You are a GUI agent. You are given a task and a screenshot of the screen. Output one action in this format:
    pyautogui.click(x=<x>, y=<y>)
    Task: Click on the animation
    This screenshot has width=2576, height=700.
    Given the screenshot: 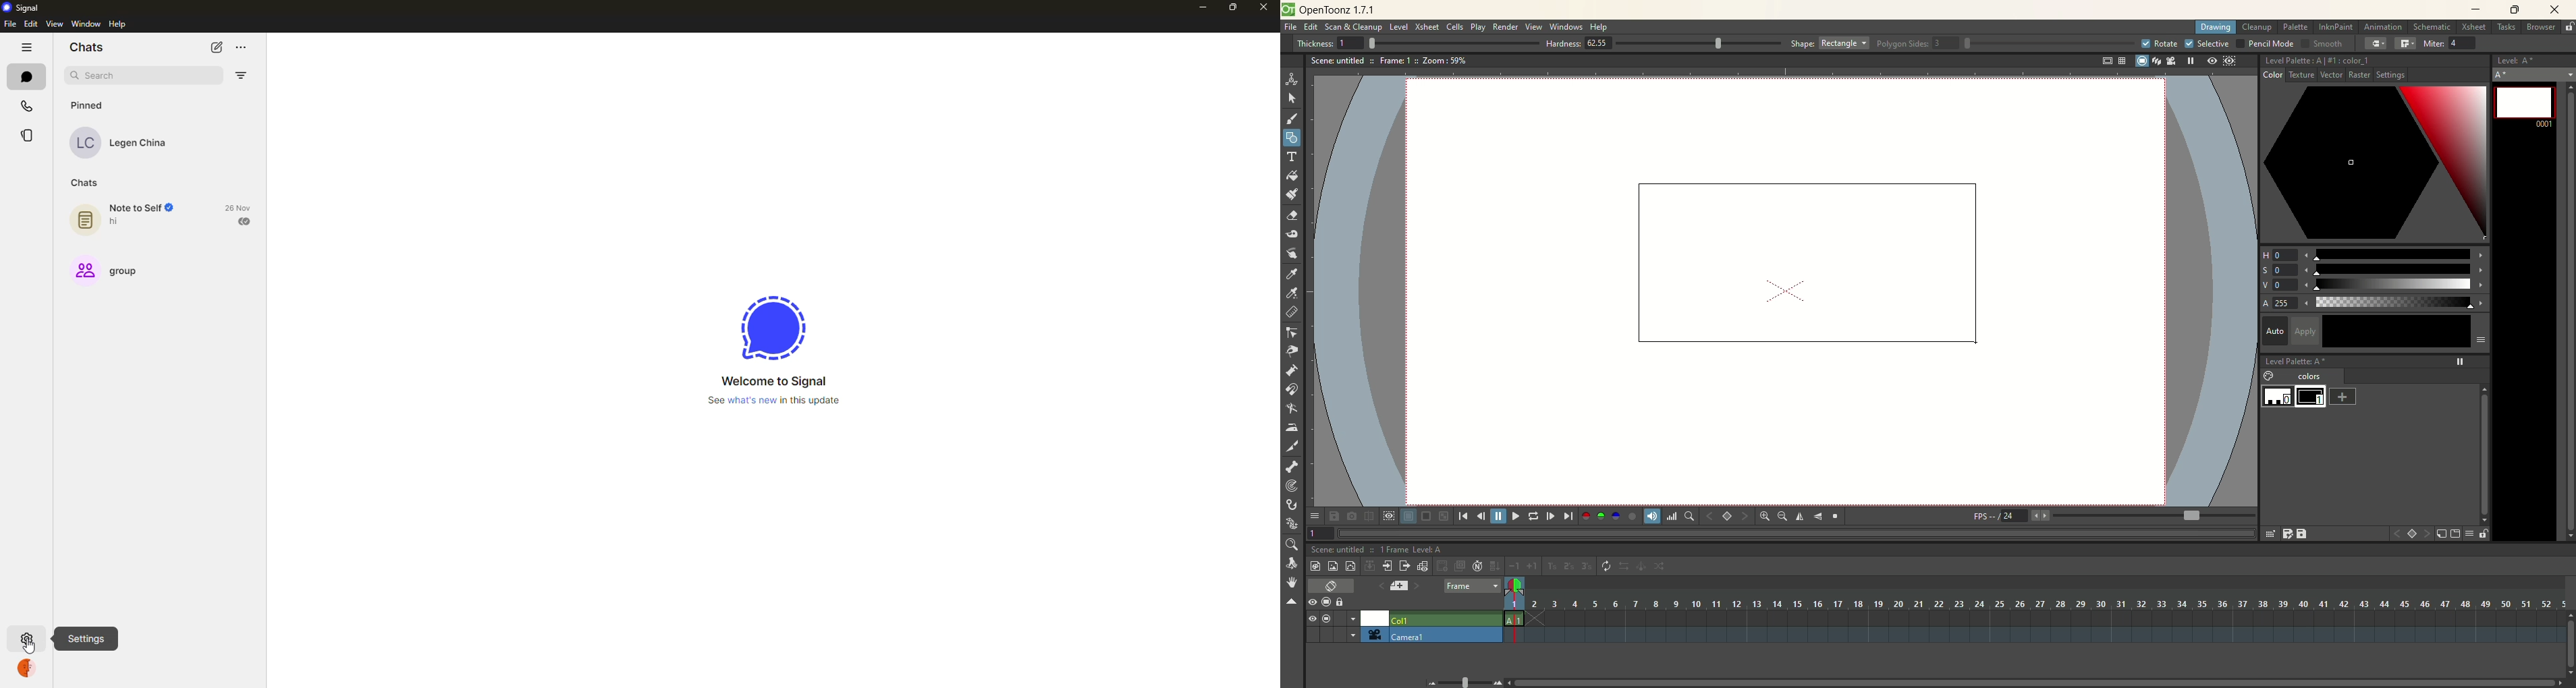 What is the action you would take?
    pyautogui.click(x=2386, y=28)
    